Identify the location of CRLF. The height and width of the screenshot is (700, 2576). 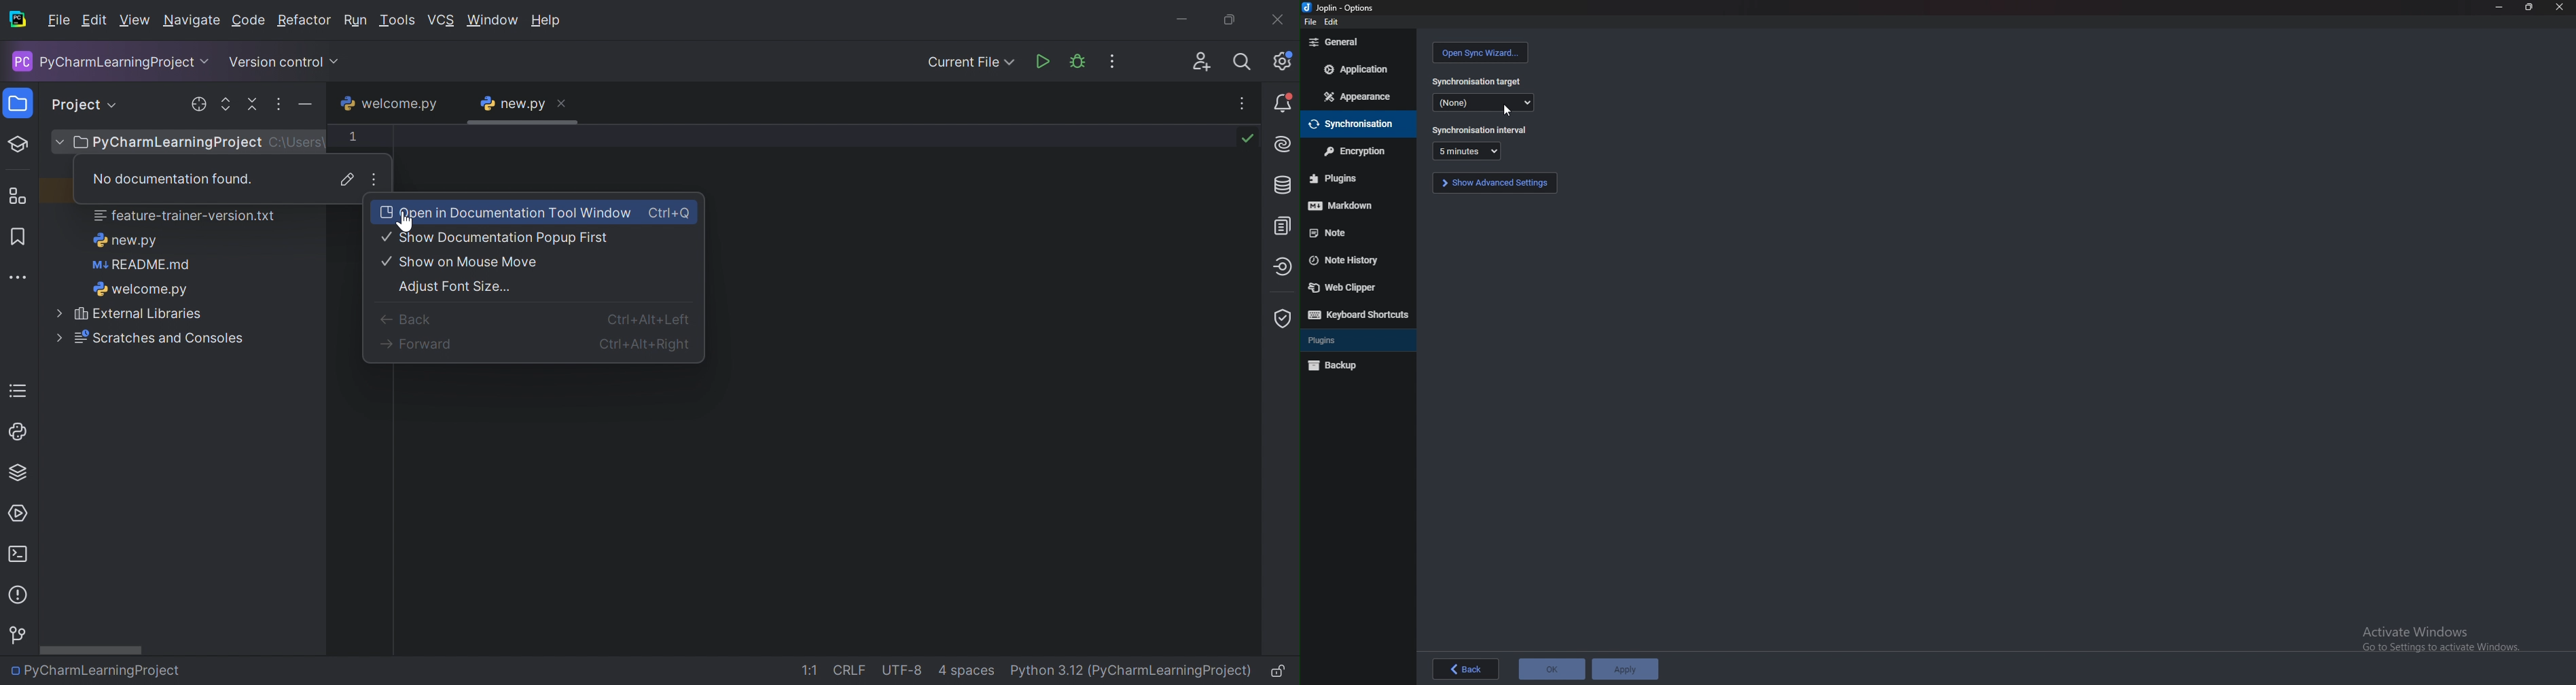
(850, 671).